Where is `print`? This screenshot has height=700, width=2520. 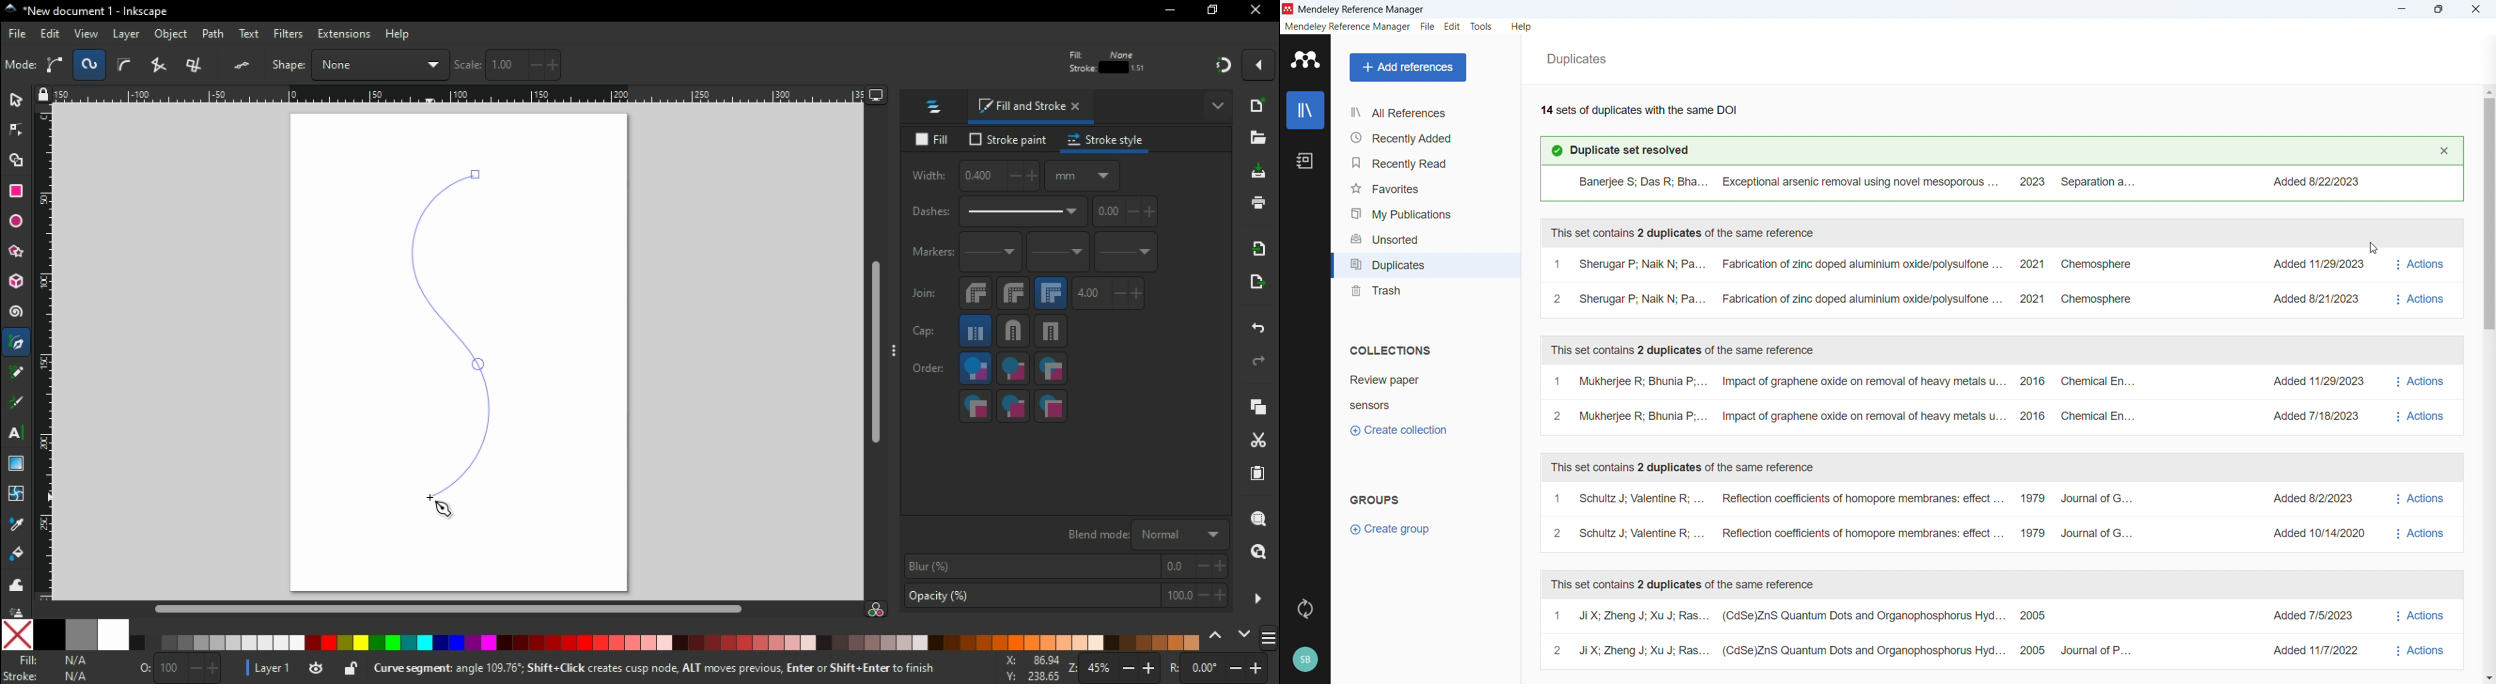 print is located at coordinates (1260, 203).